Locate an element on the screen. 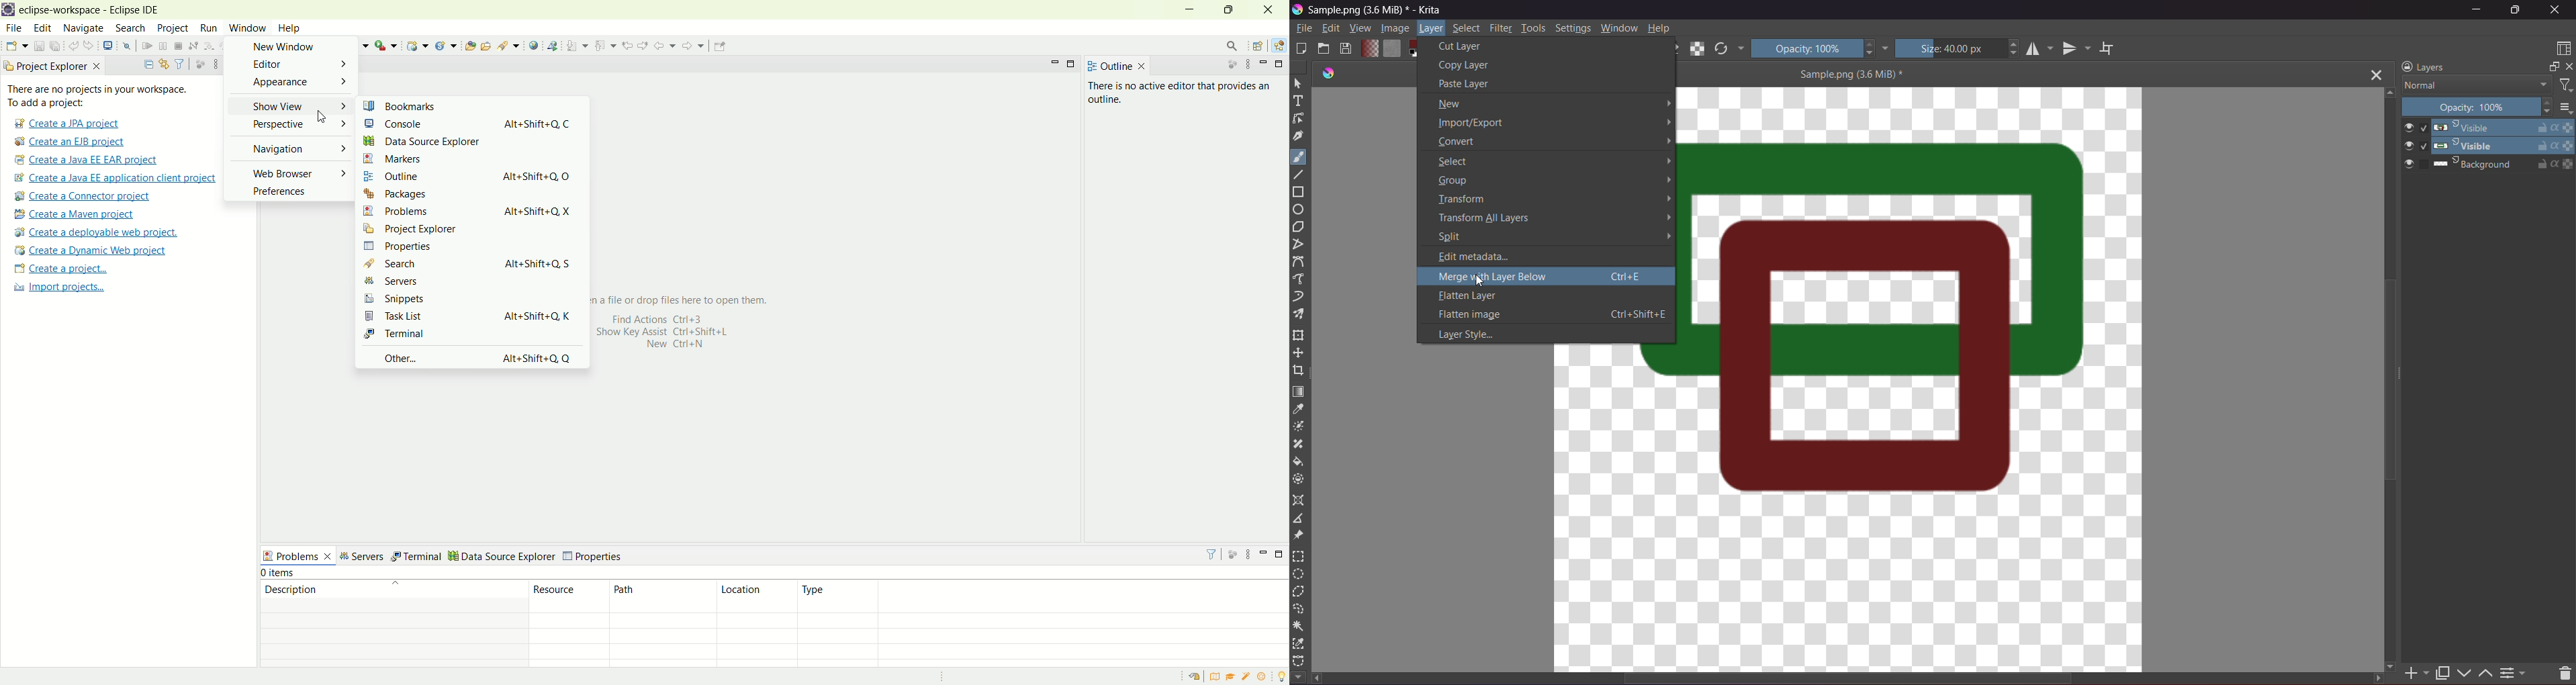 The width and height of the screenshot is (2576, 700). Close Pane is located at coordinates (2572, 70).